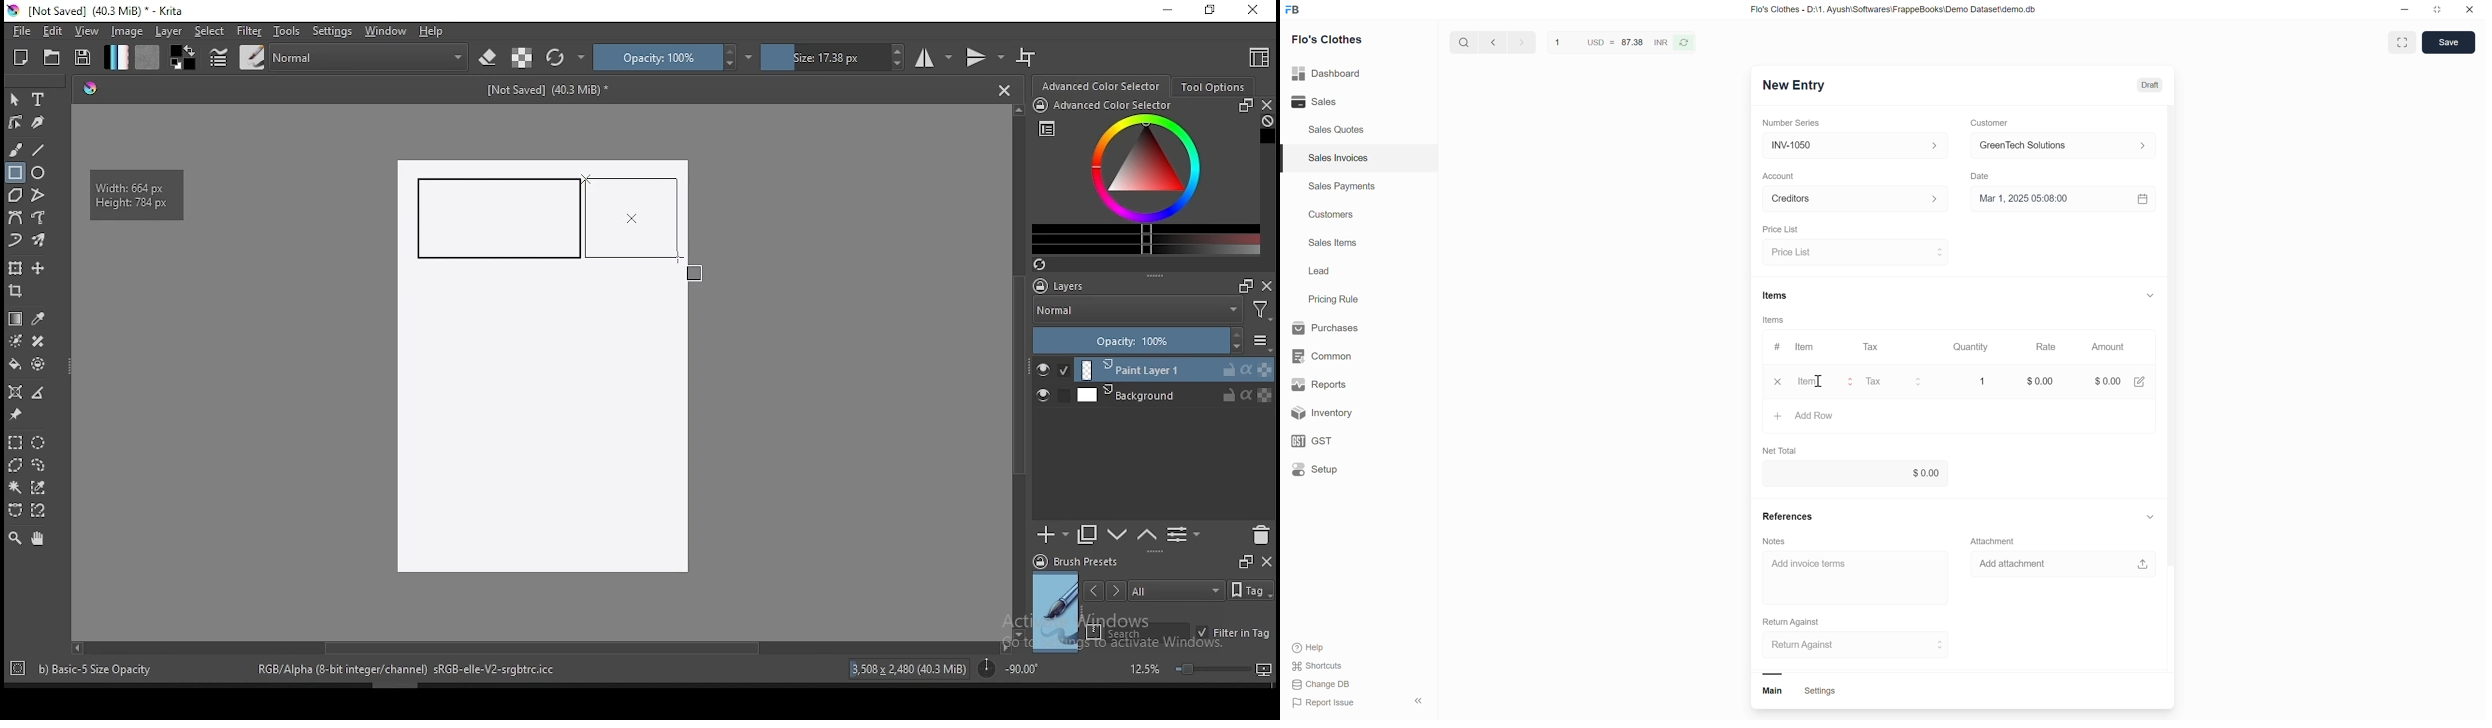  I want to click on Quantity, so click(1974, 348).